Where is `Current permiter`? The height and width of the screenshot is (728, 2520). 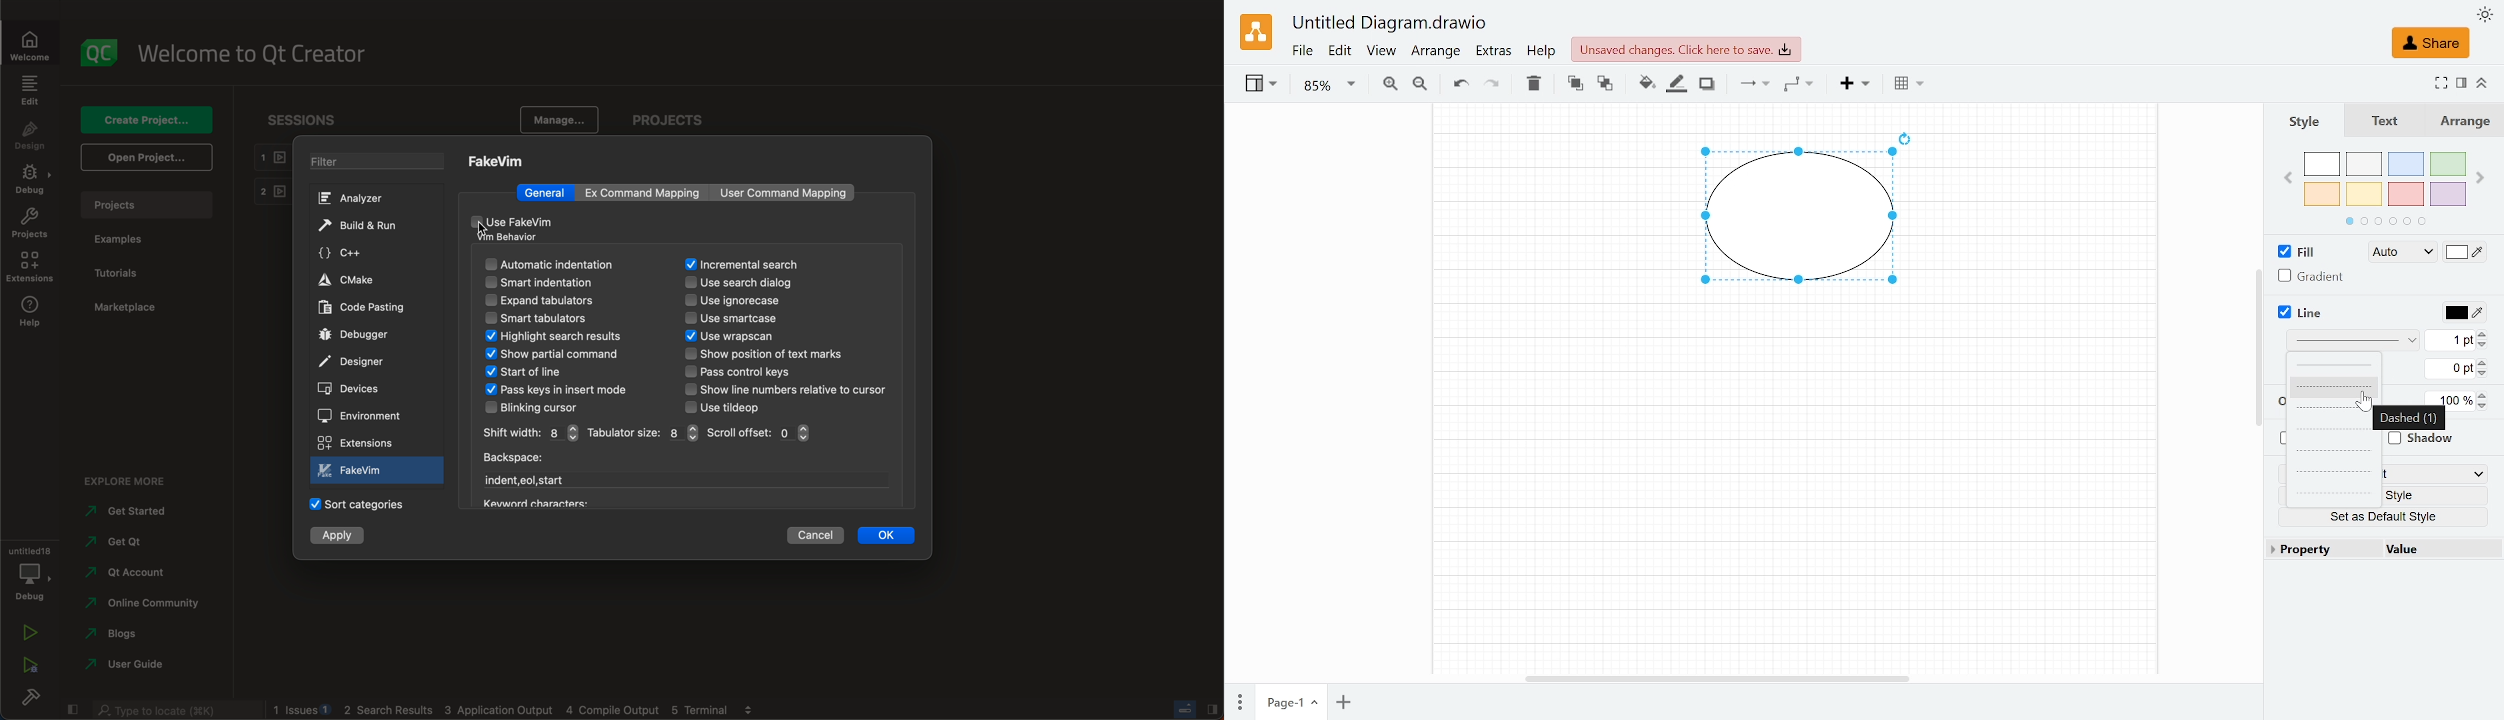
Current permiter is located at coordinates (2451, 369).